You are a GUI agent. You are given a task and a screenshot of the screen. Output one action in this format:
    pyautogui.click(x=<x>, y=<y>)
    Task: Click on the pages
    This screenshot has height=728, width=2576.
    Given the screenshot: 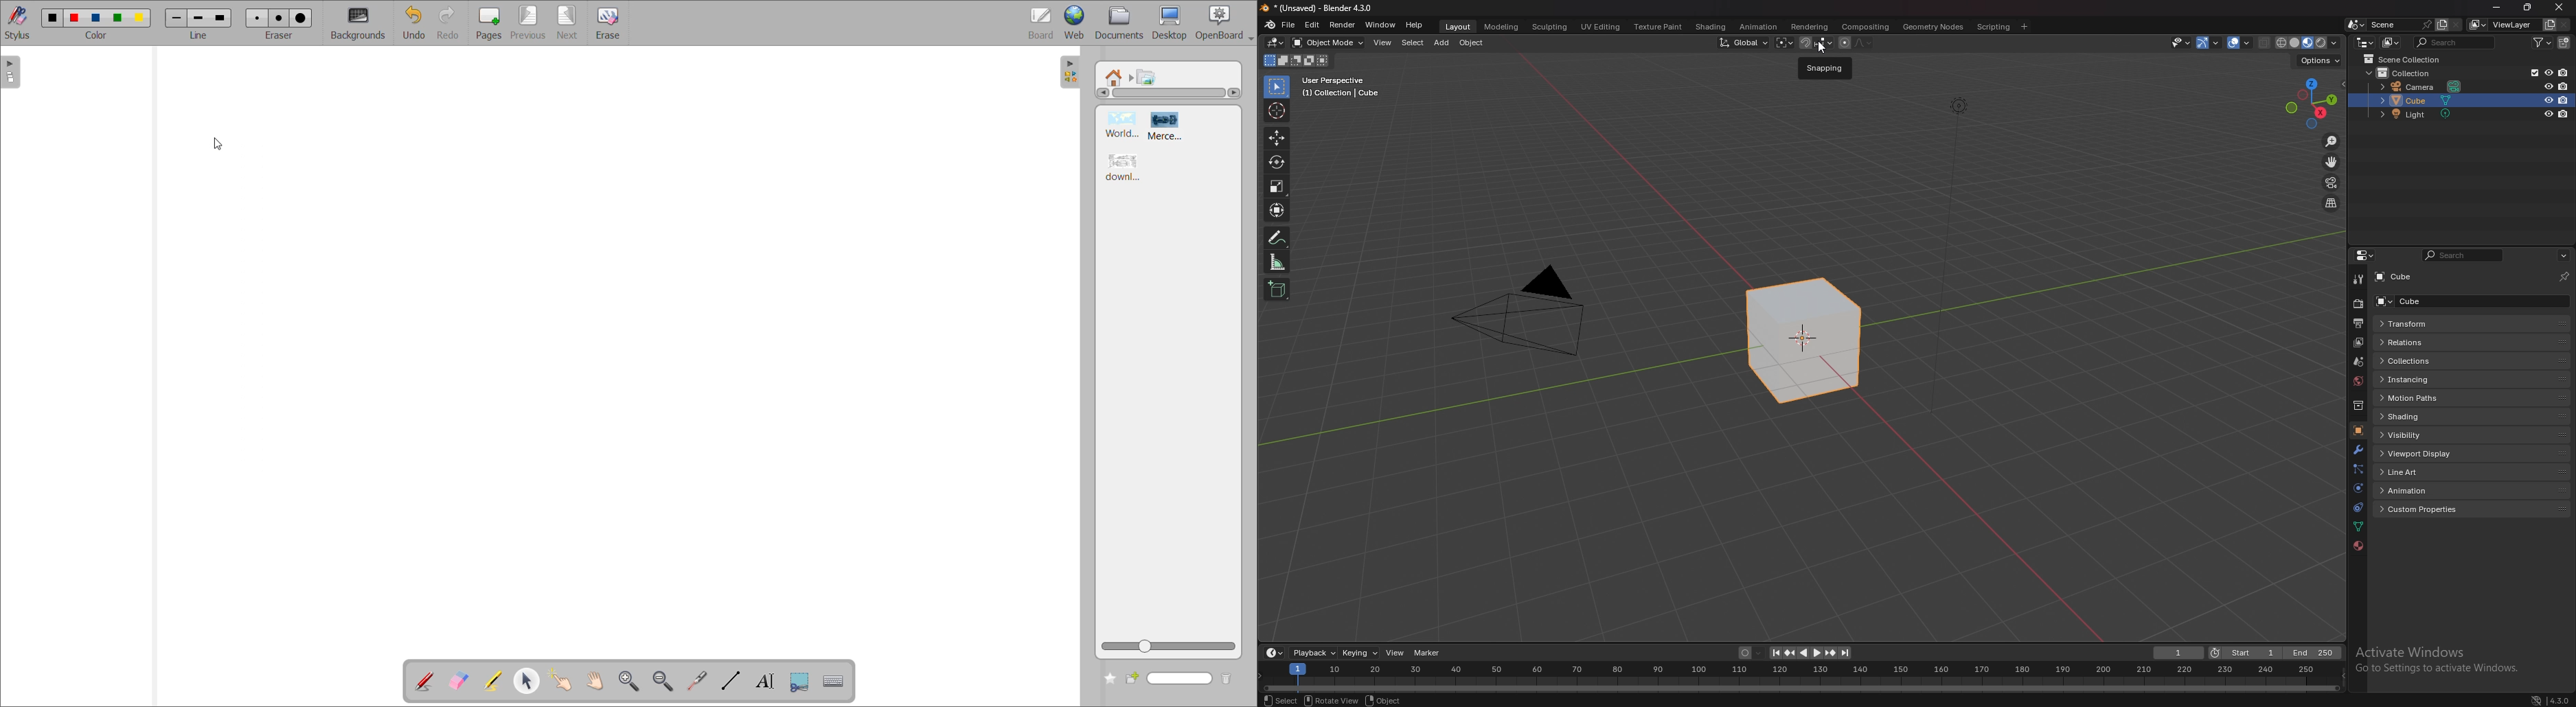 What is the action you would take?
    pyautogui.click(x=489, y=24)
    